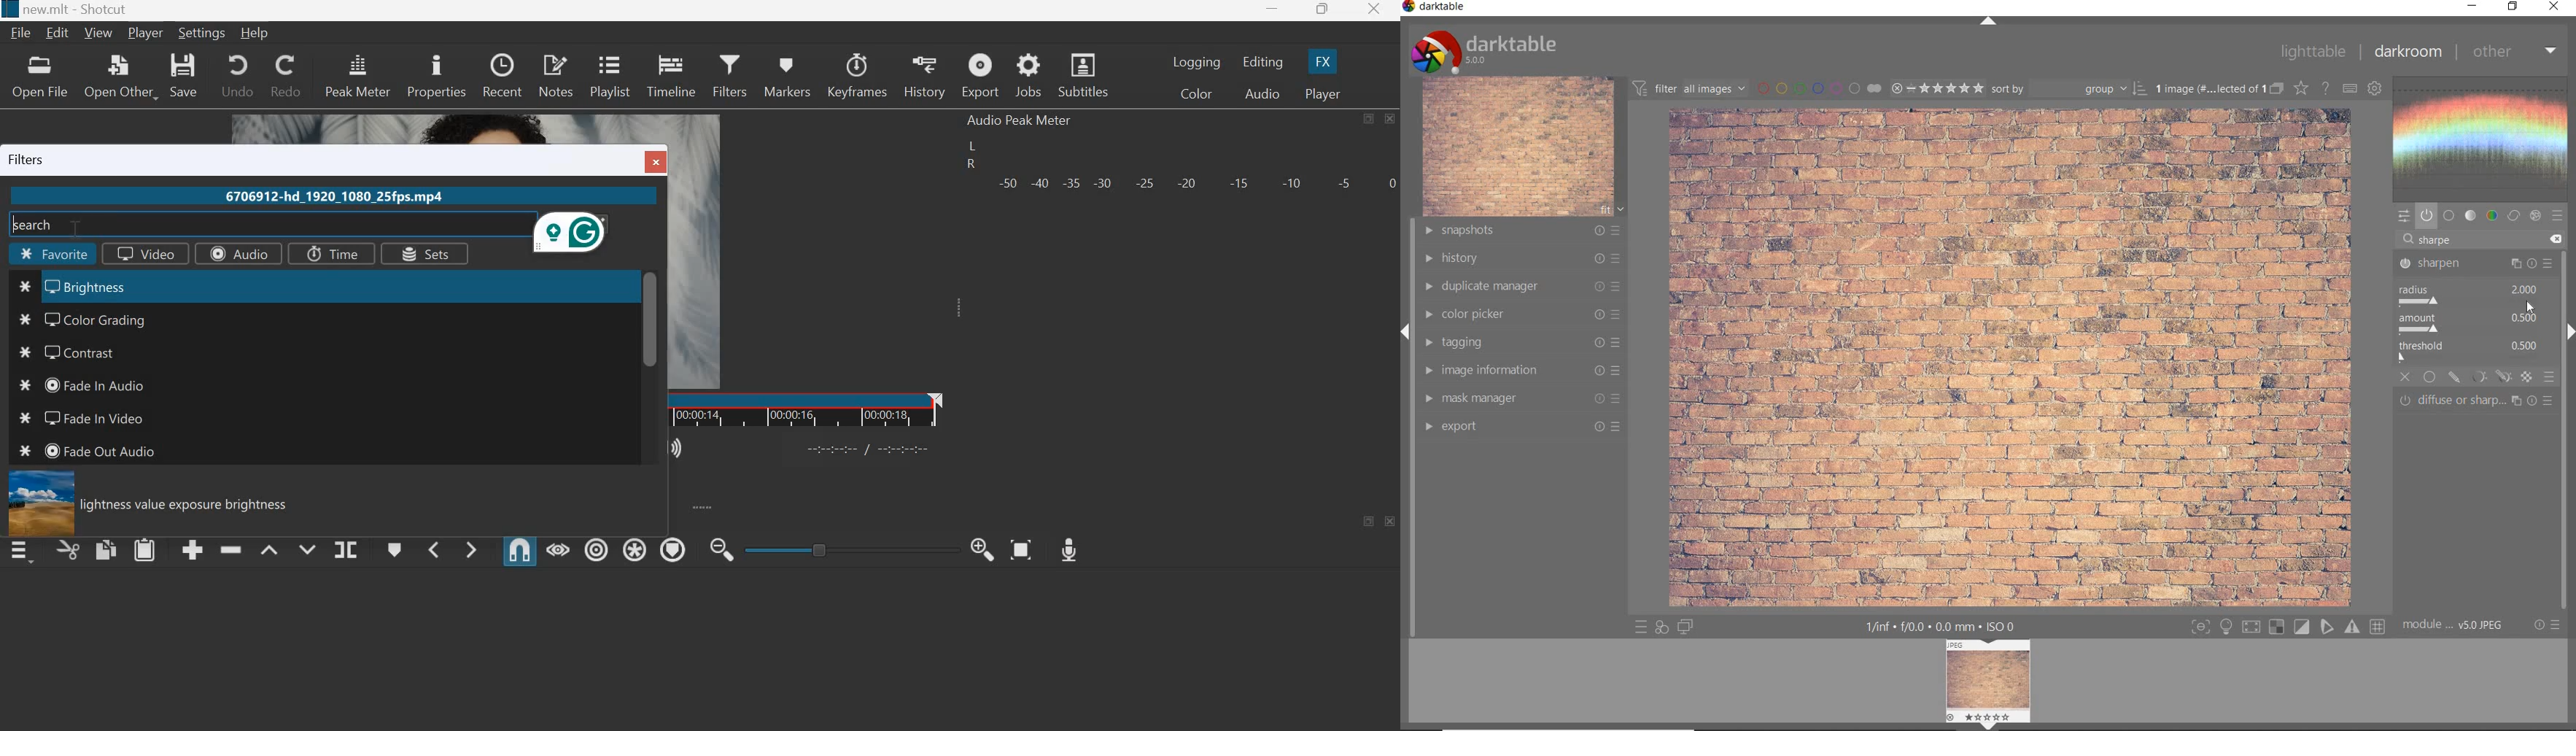  Describe the element at coordinates (609, 74) in the screenshot. I see `playlist` at that location.